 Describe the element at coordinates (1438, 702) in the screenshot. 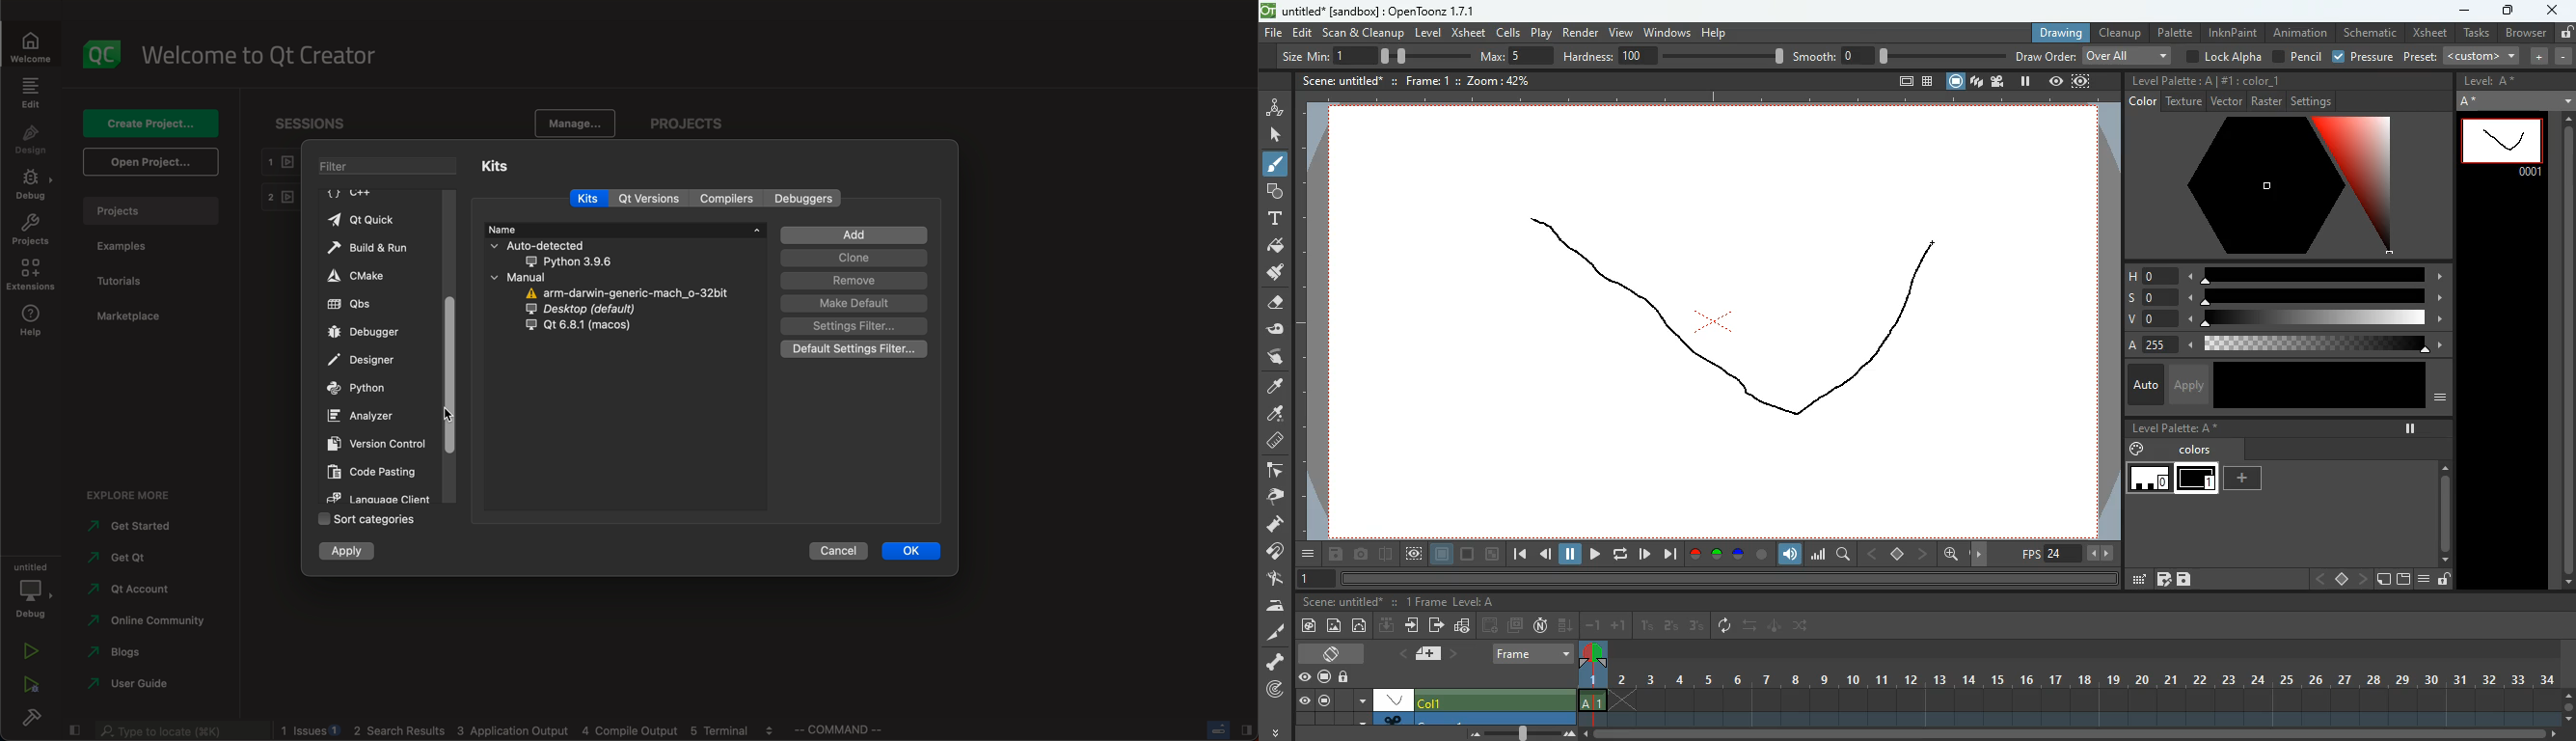

I see `Col1` at that location.